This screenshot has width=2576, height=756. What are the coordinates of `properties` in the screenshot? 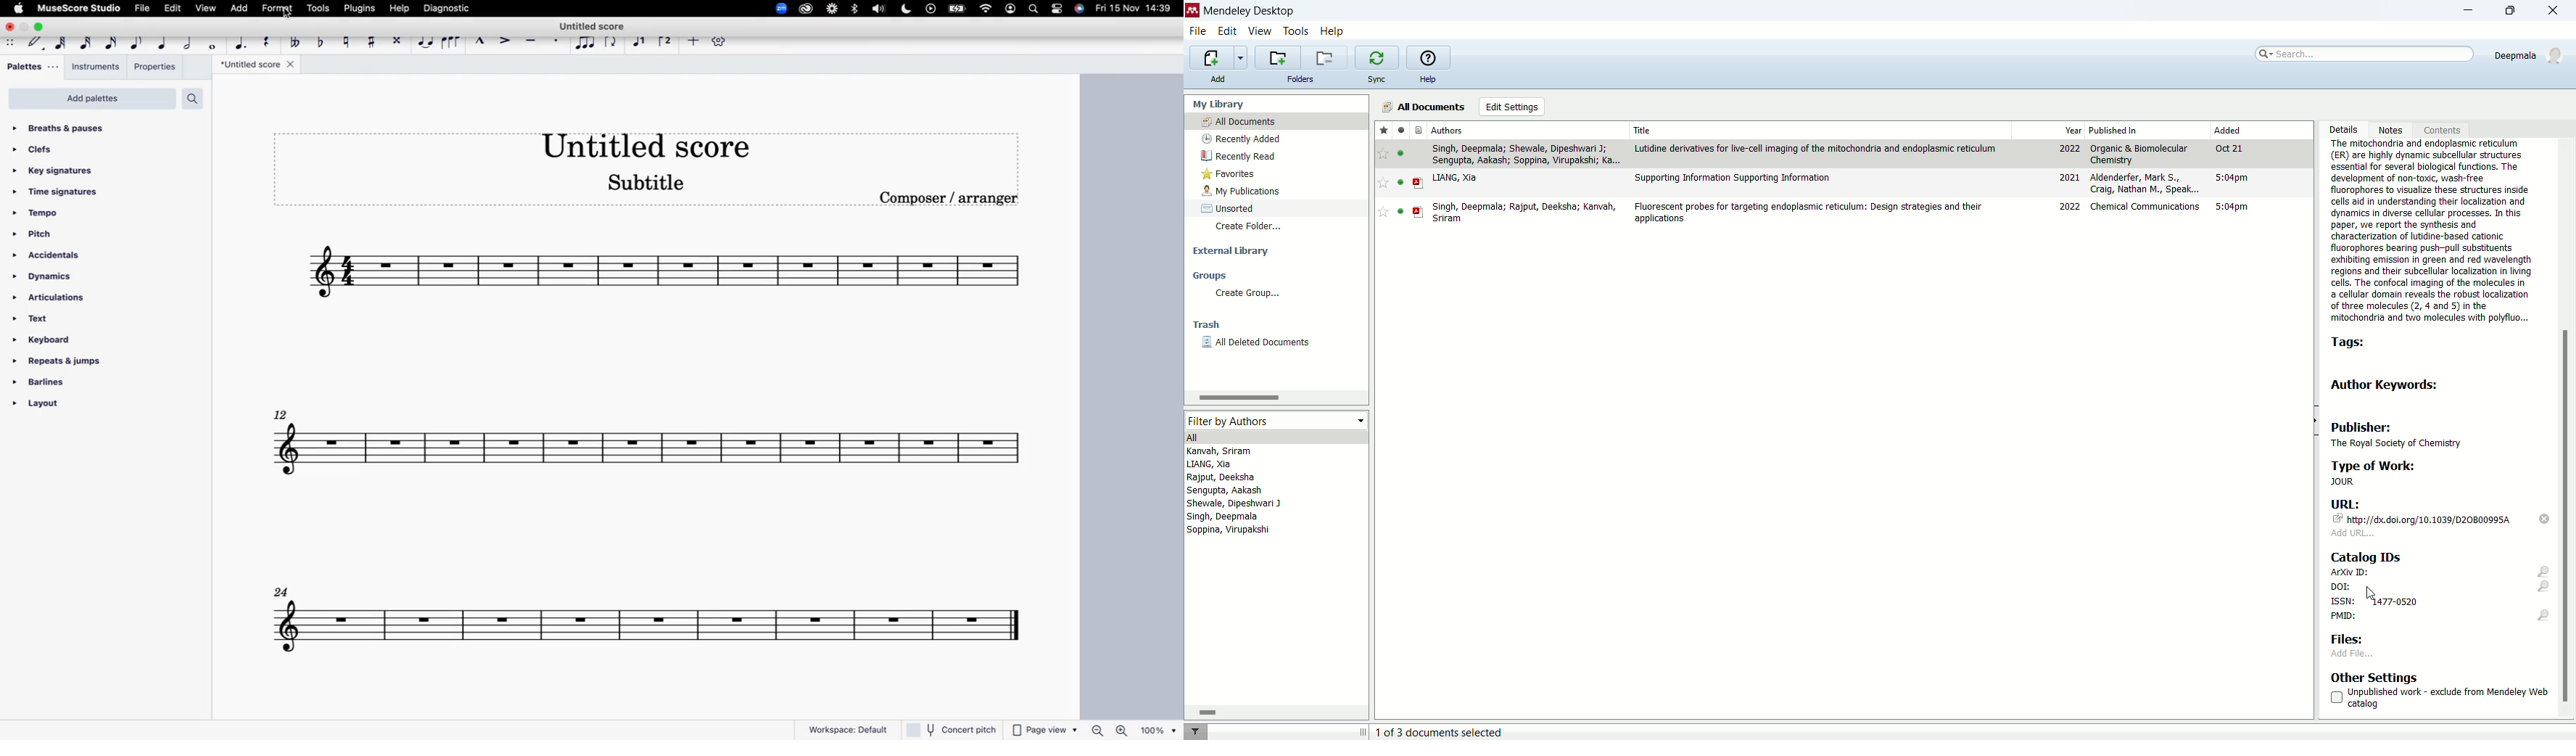 It's located at (153, 68).